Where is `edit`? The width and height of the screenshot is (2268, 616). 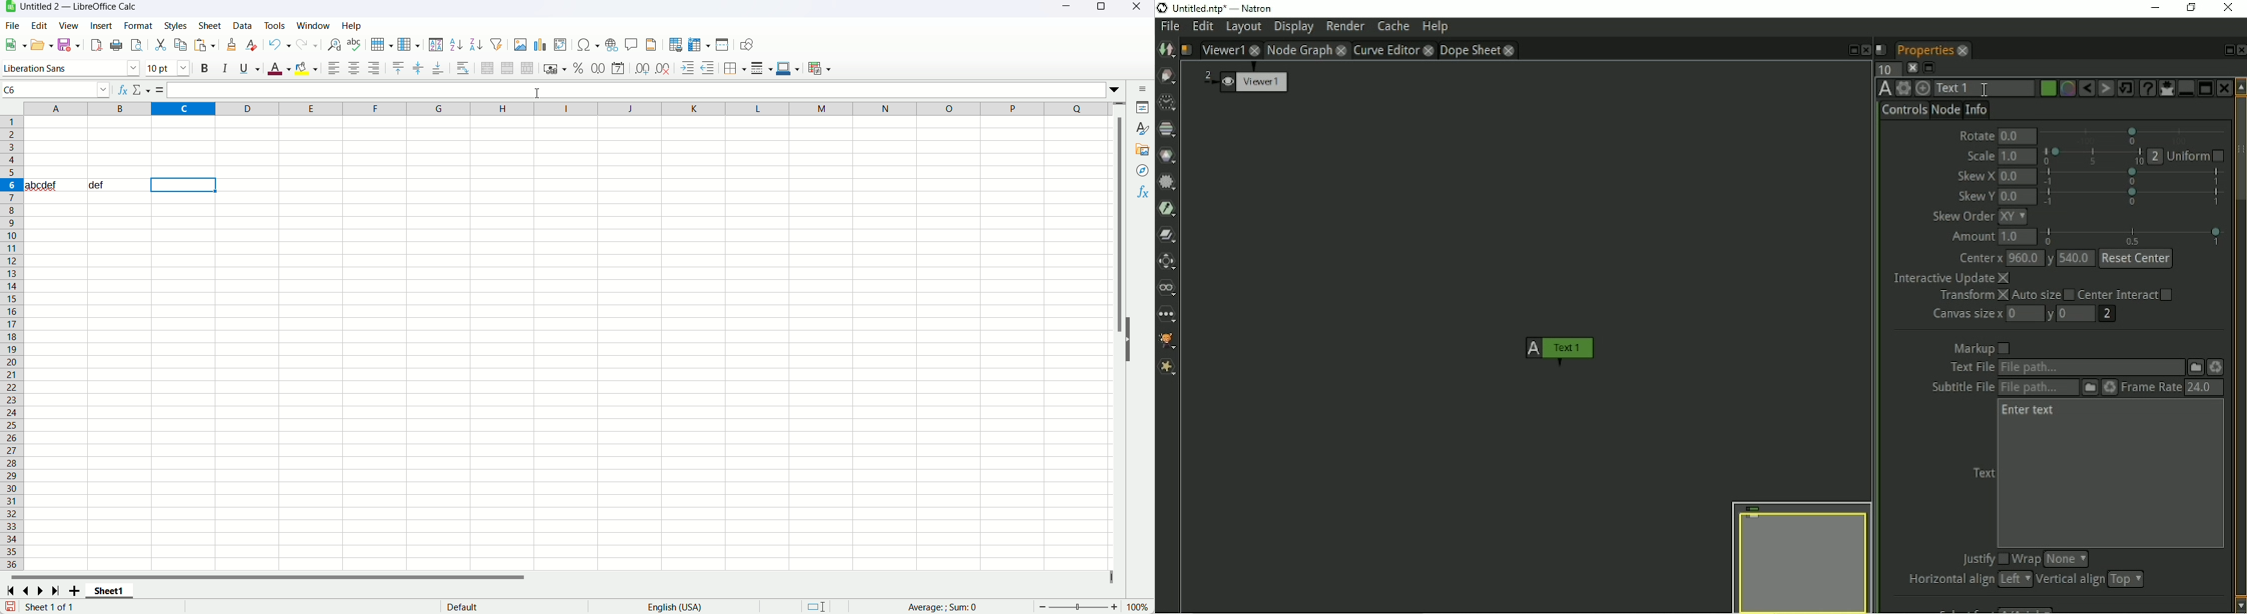
edit is located at coordinates (39, 26).